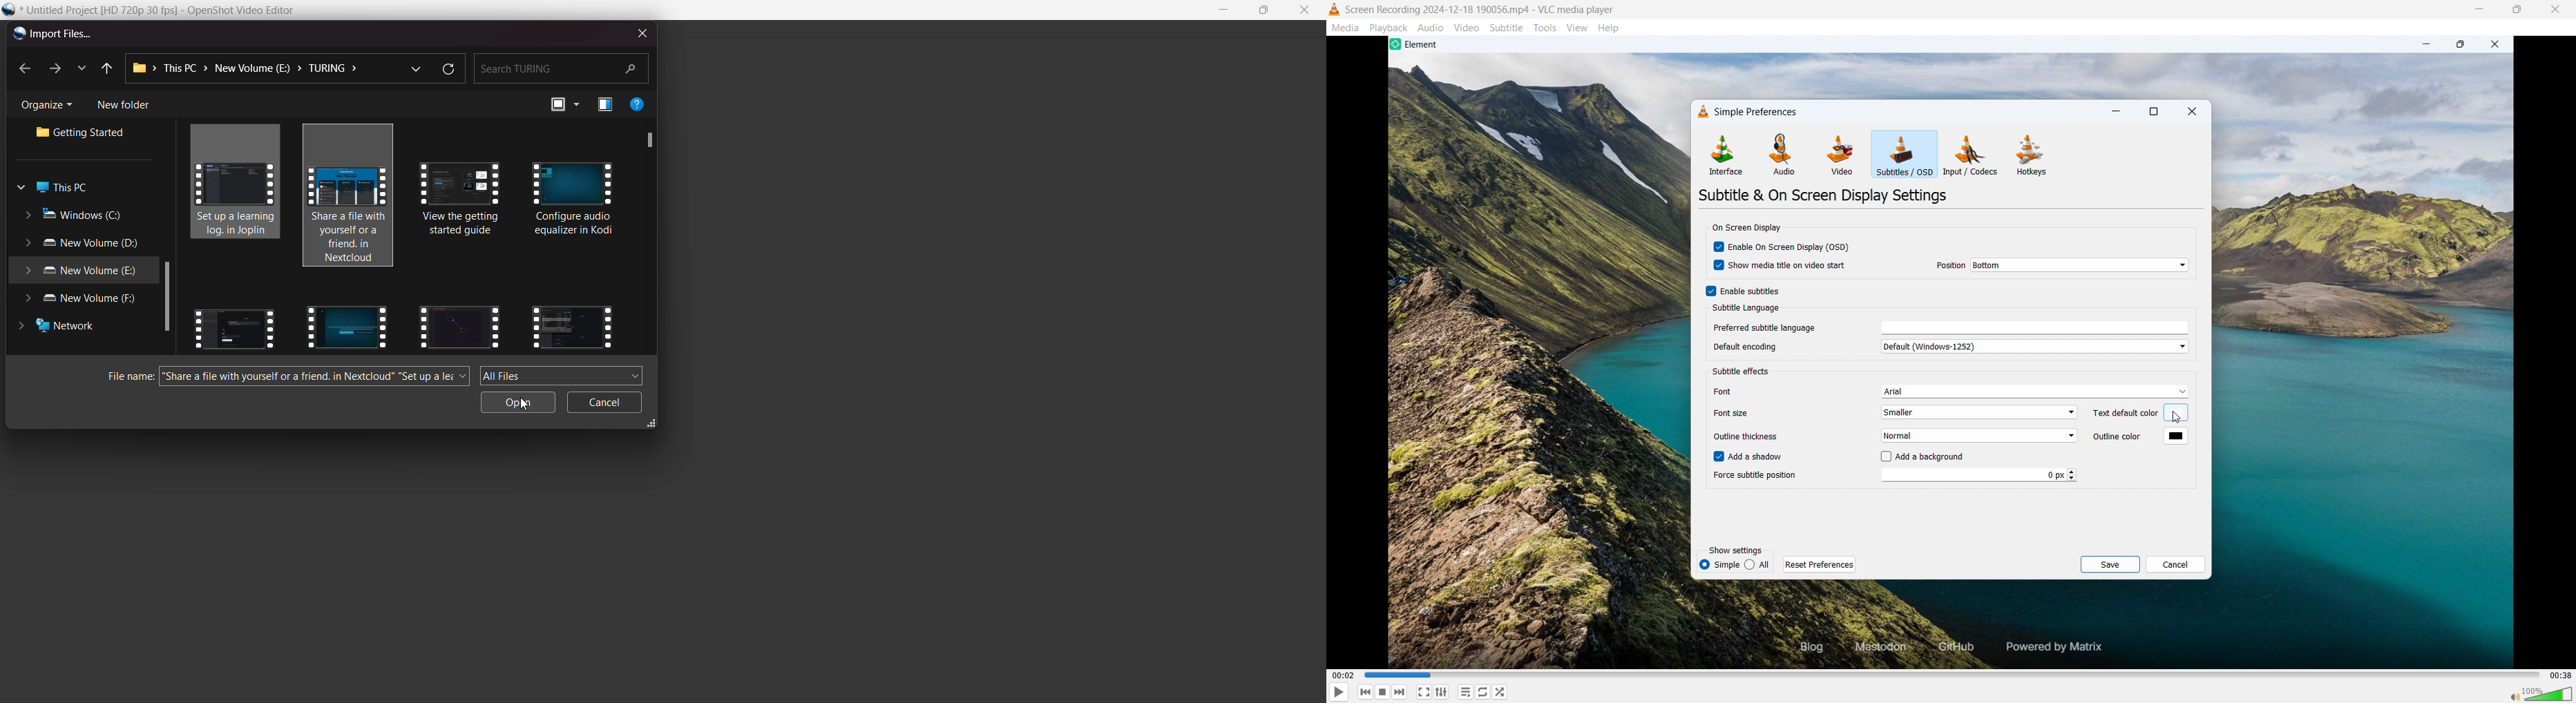 This screenshot has height=728, width=2576. Describe the element at coordinates (2117, 112) in the screenshot. I see `minimise dialogue box ` at that location.